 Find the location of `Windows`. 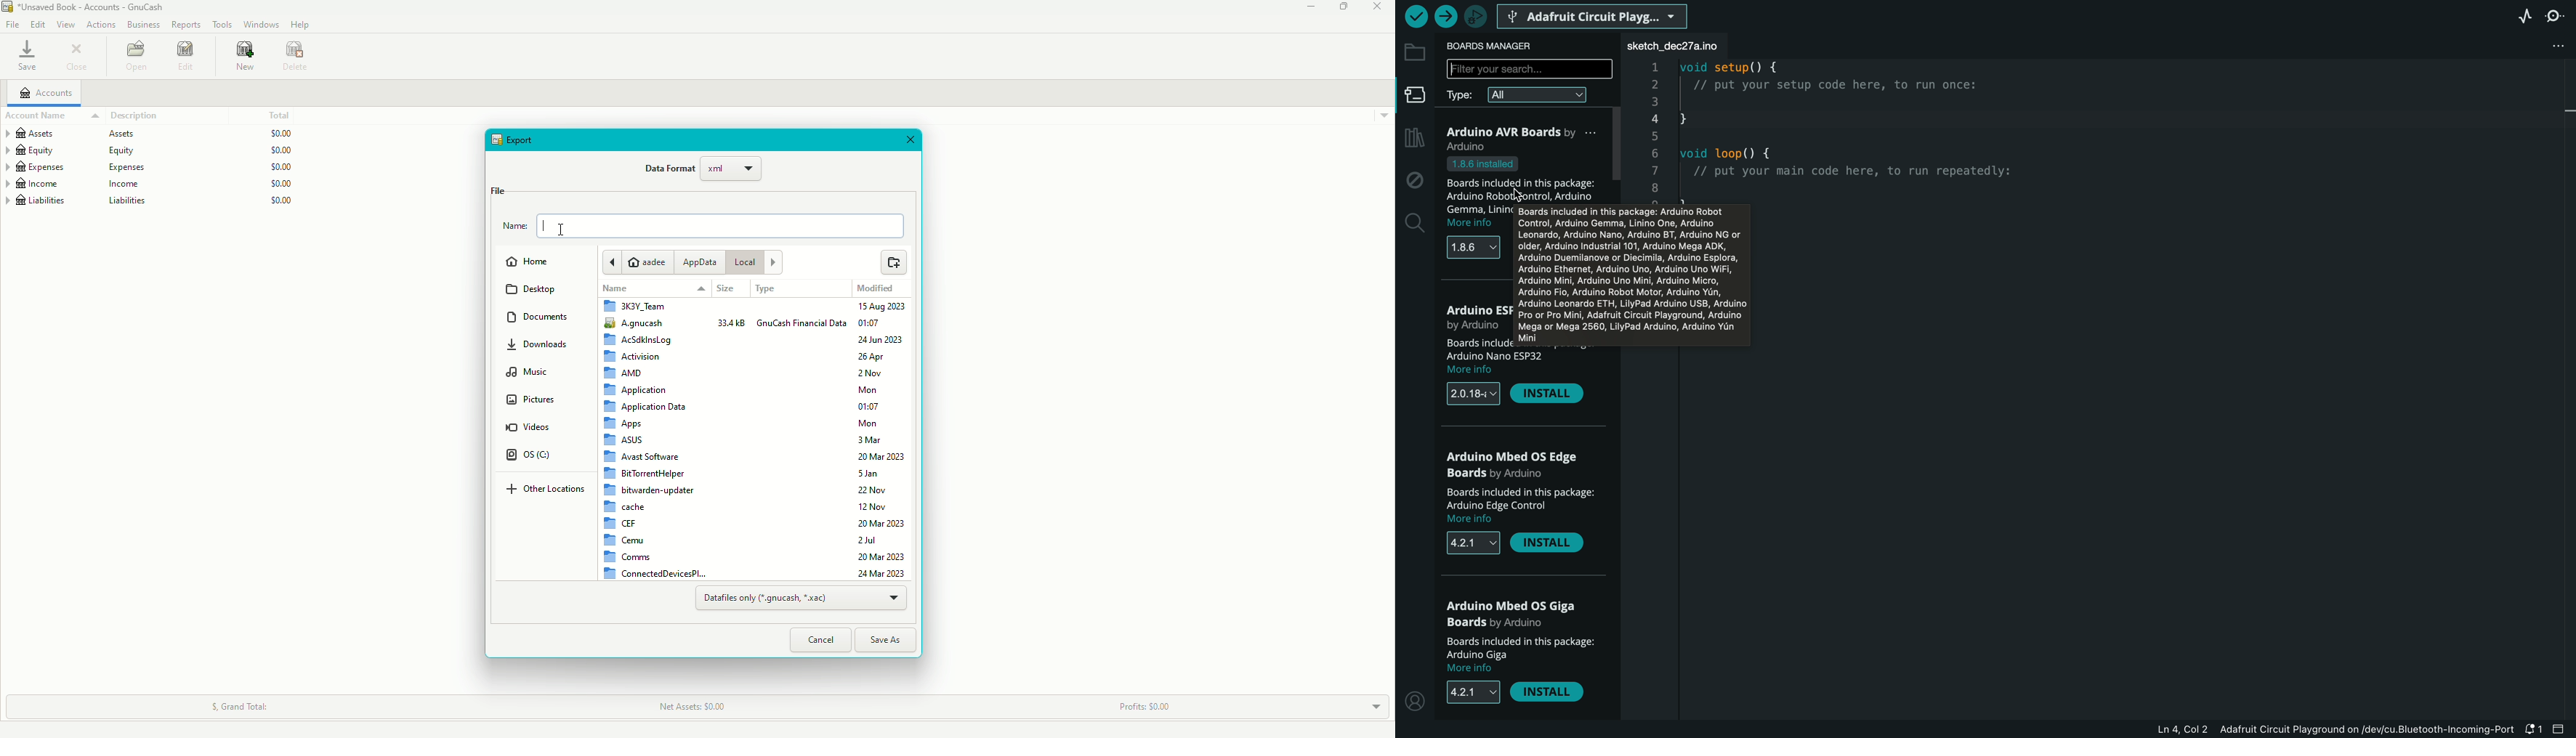

Windows is located at coordinates (261, 25).